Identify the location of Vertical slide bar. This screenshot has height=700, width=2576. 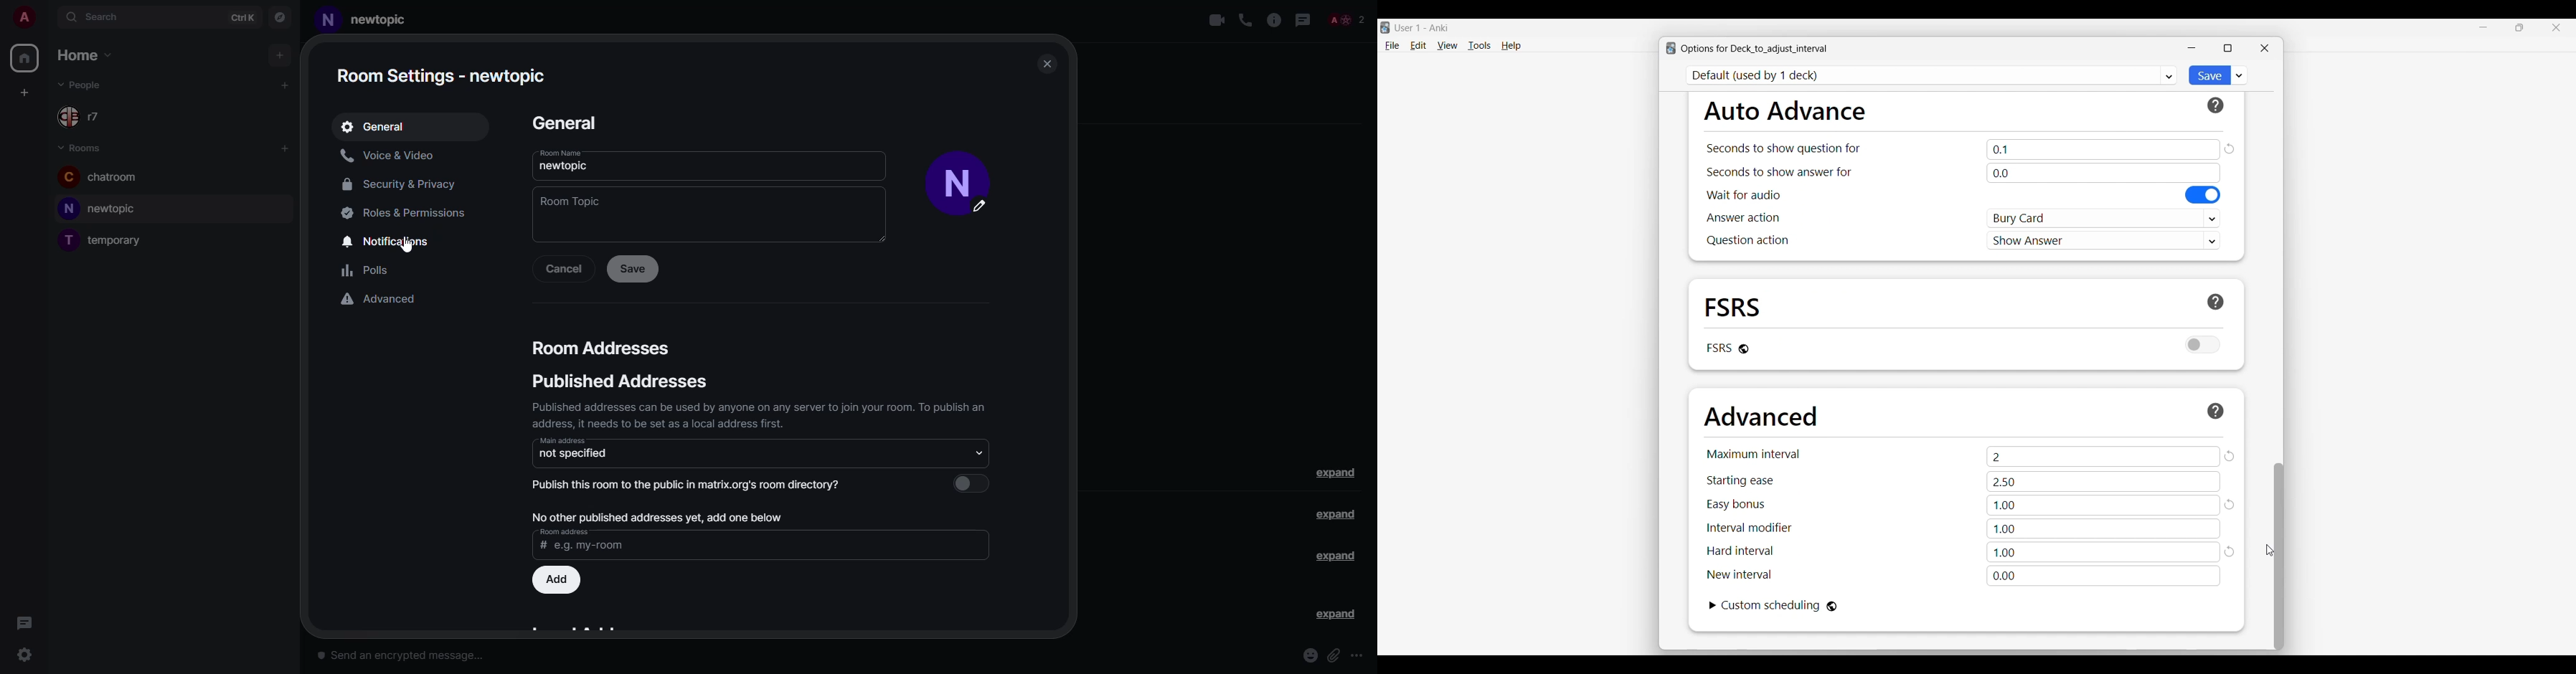
(2279, 557).